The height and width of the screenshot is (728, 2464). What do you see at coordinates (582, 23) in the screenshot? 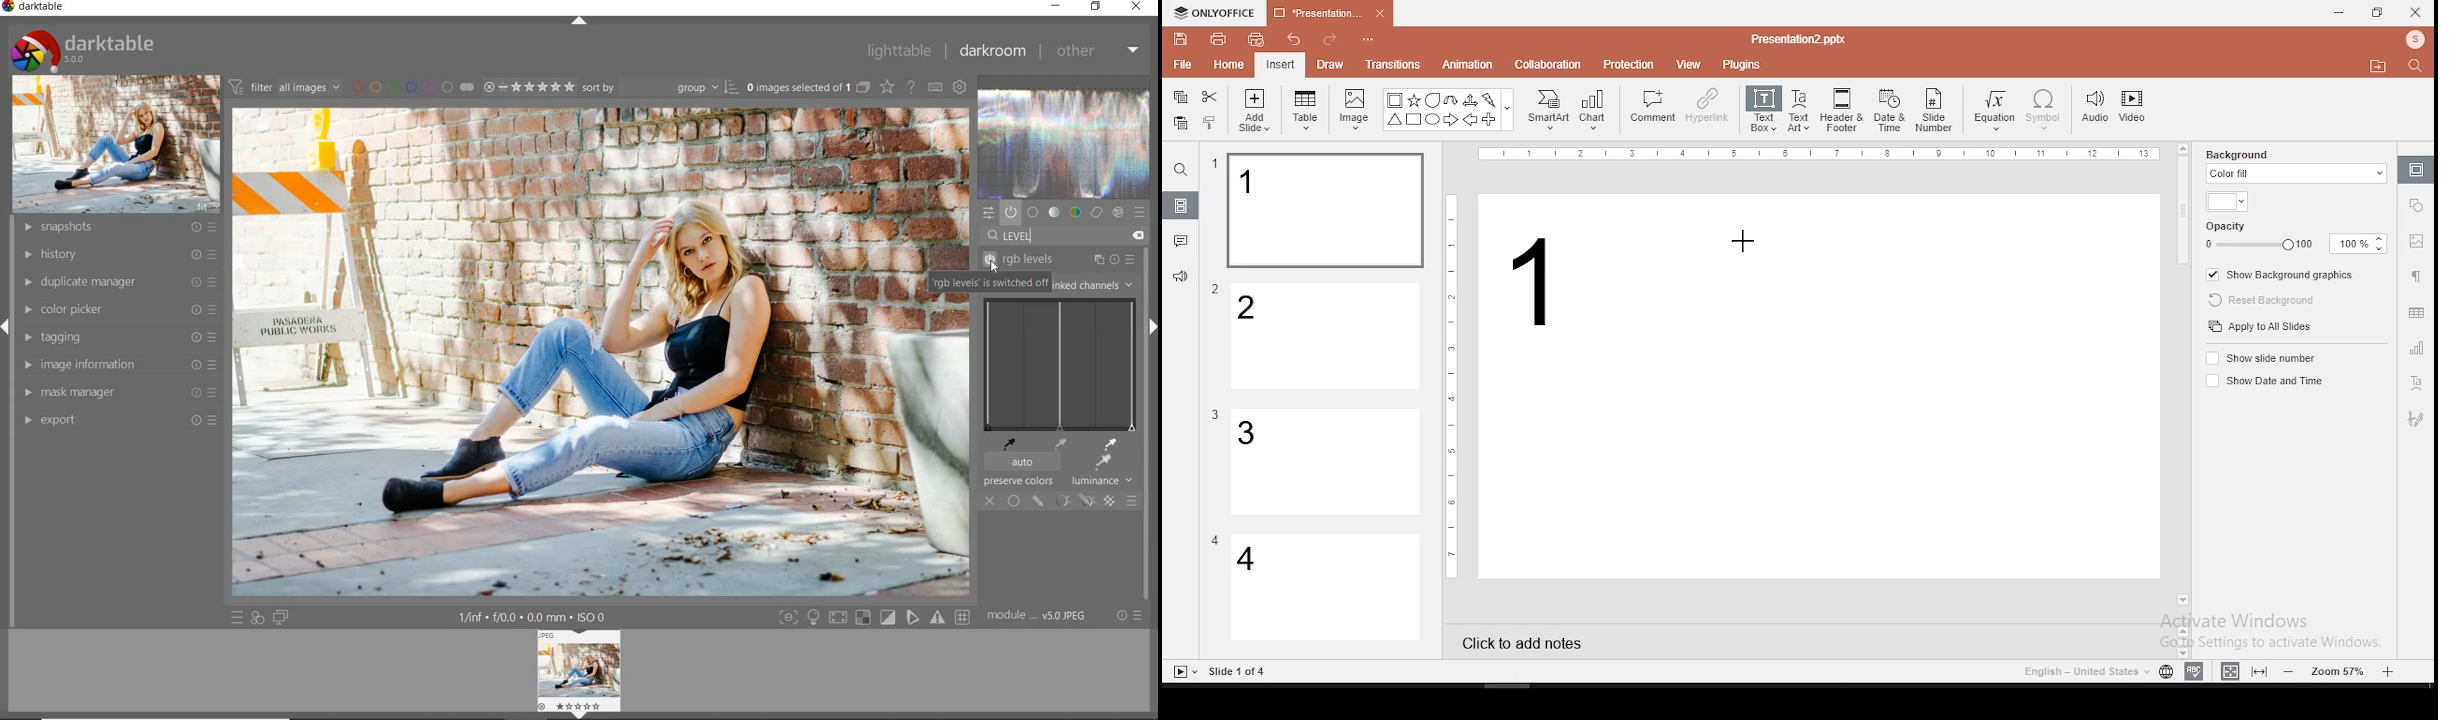
I see `expand/collapse` at bounding box center [582, 23].